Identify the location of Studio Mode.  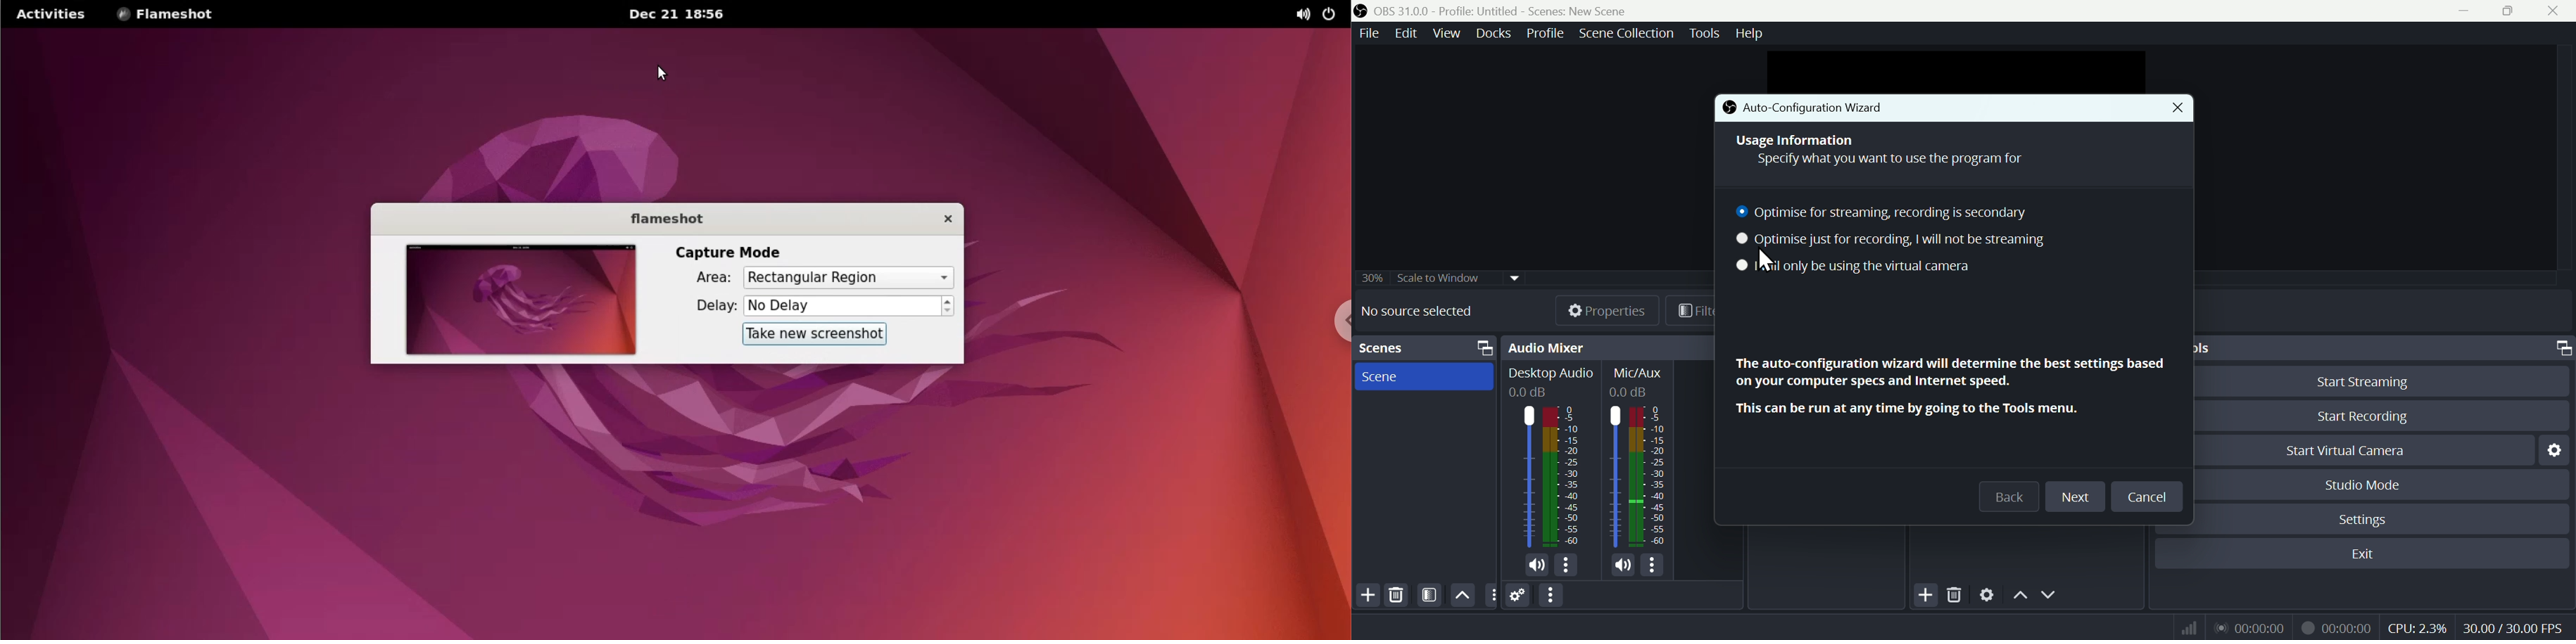
(2384, 484).